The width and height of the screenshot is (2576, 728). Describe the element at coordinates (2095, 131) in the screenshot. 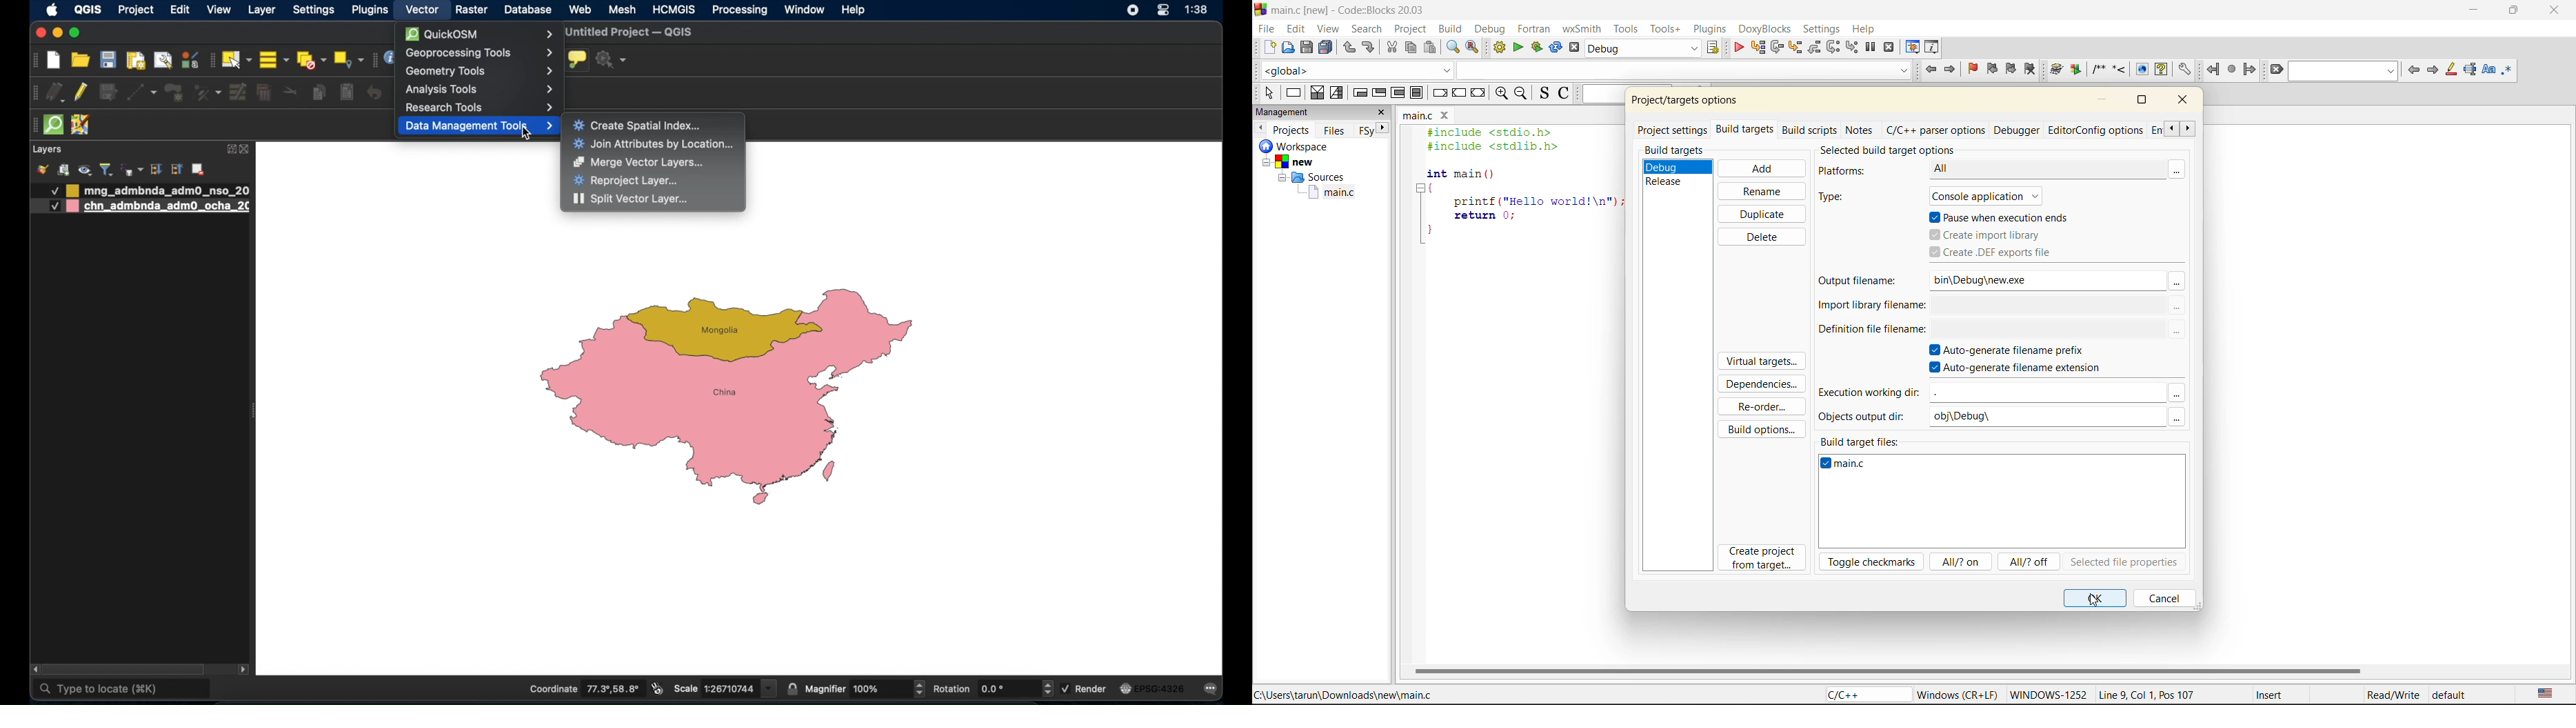

I see `editor/config options` at that location.